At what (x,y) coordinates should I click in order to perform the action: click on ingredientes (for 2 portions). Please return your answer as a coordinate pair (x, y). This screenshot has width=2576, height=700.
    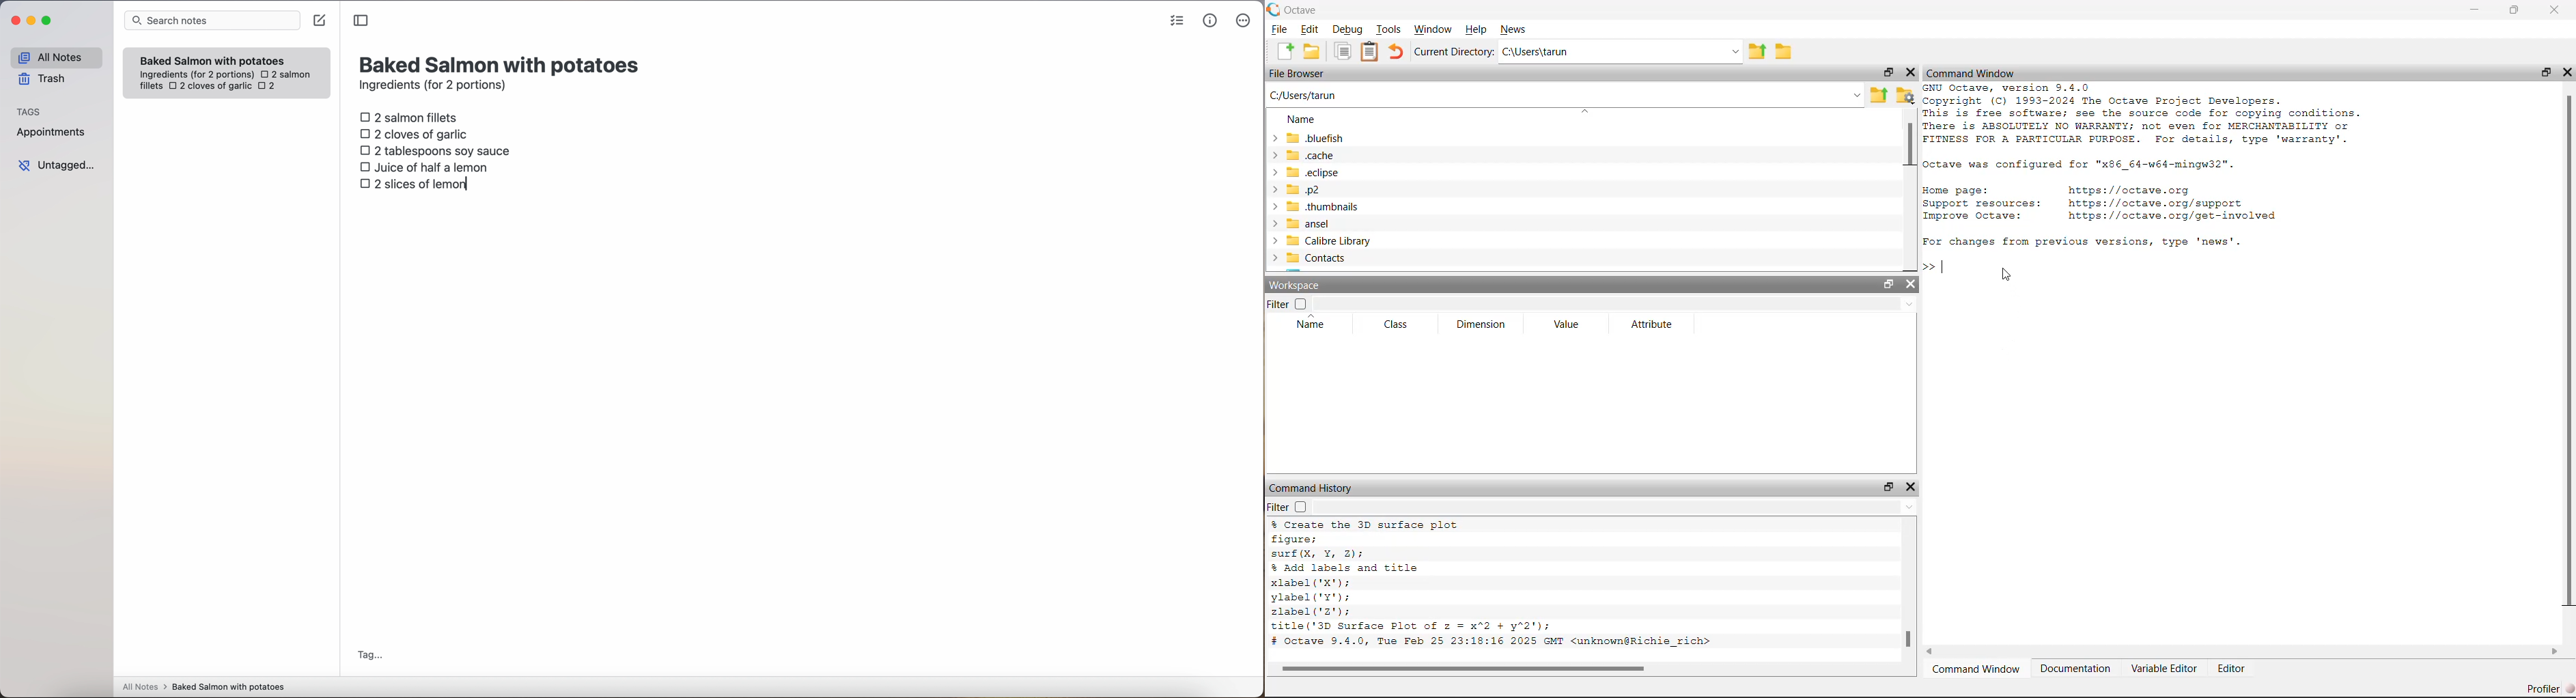
    Looking at the image, I should click on (195, 75).